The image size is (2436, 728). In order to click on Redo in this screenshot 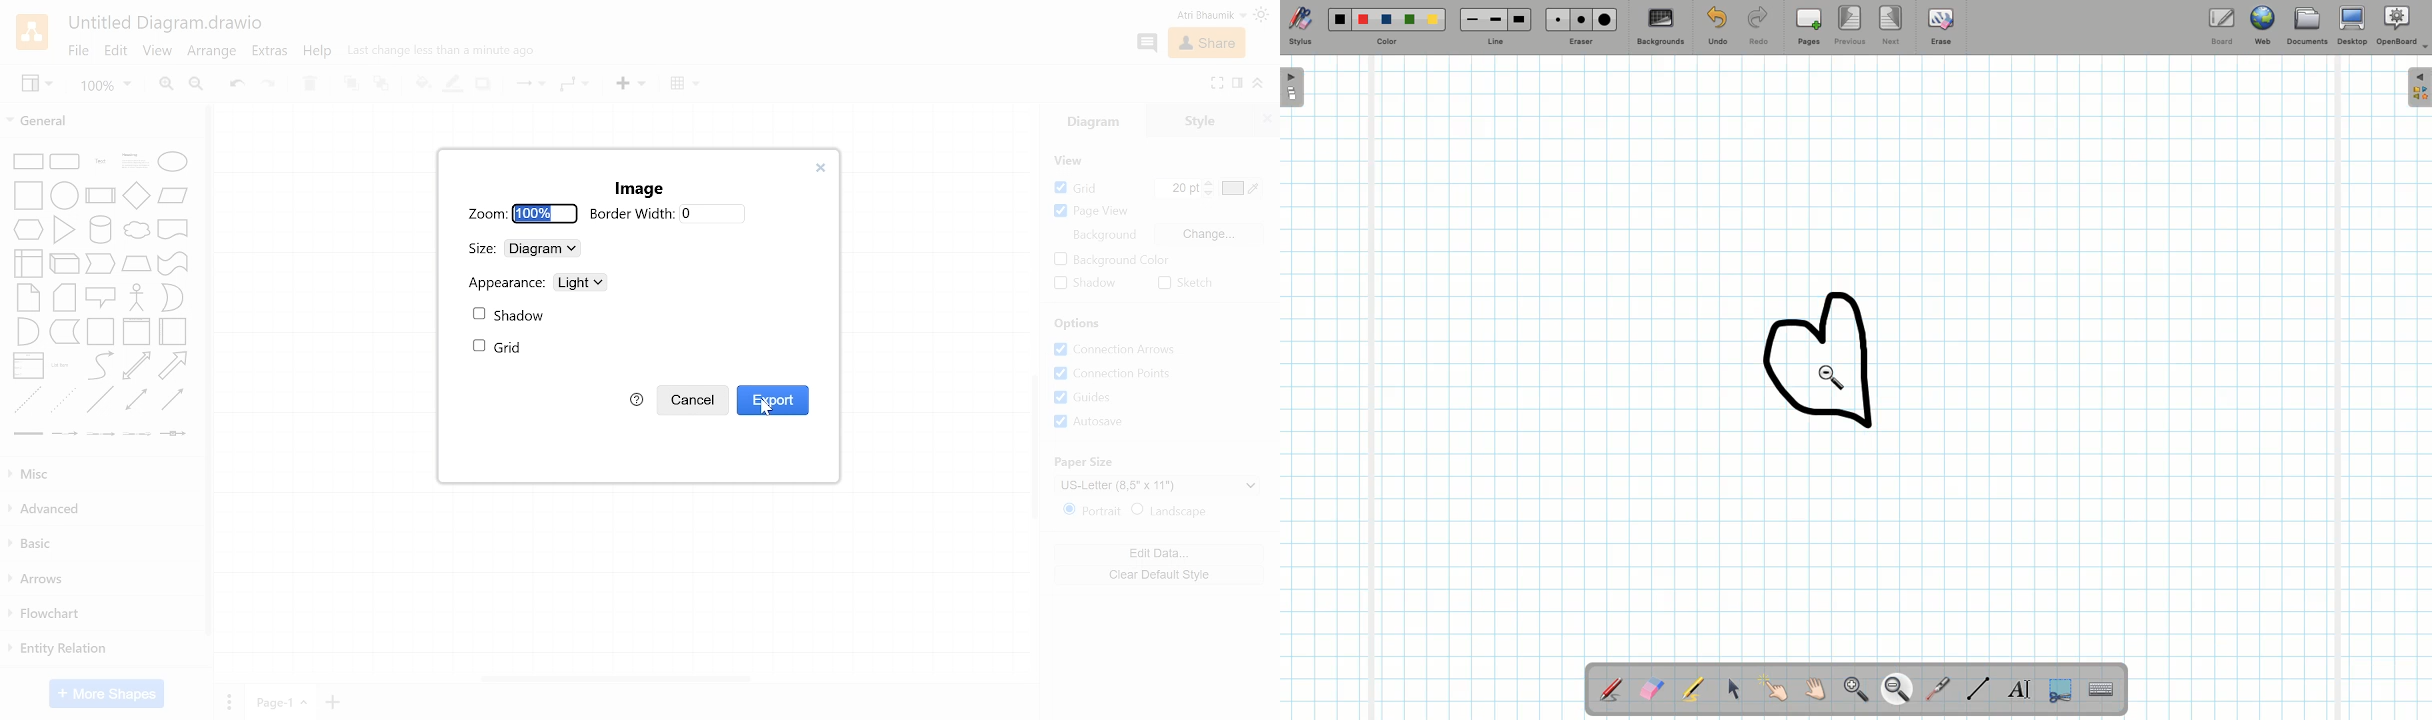, I will do `click(1756, 27)`.